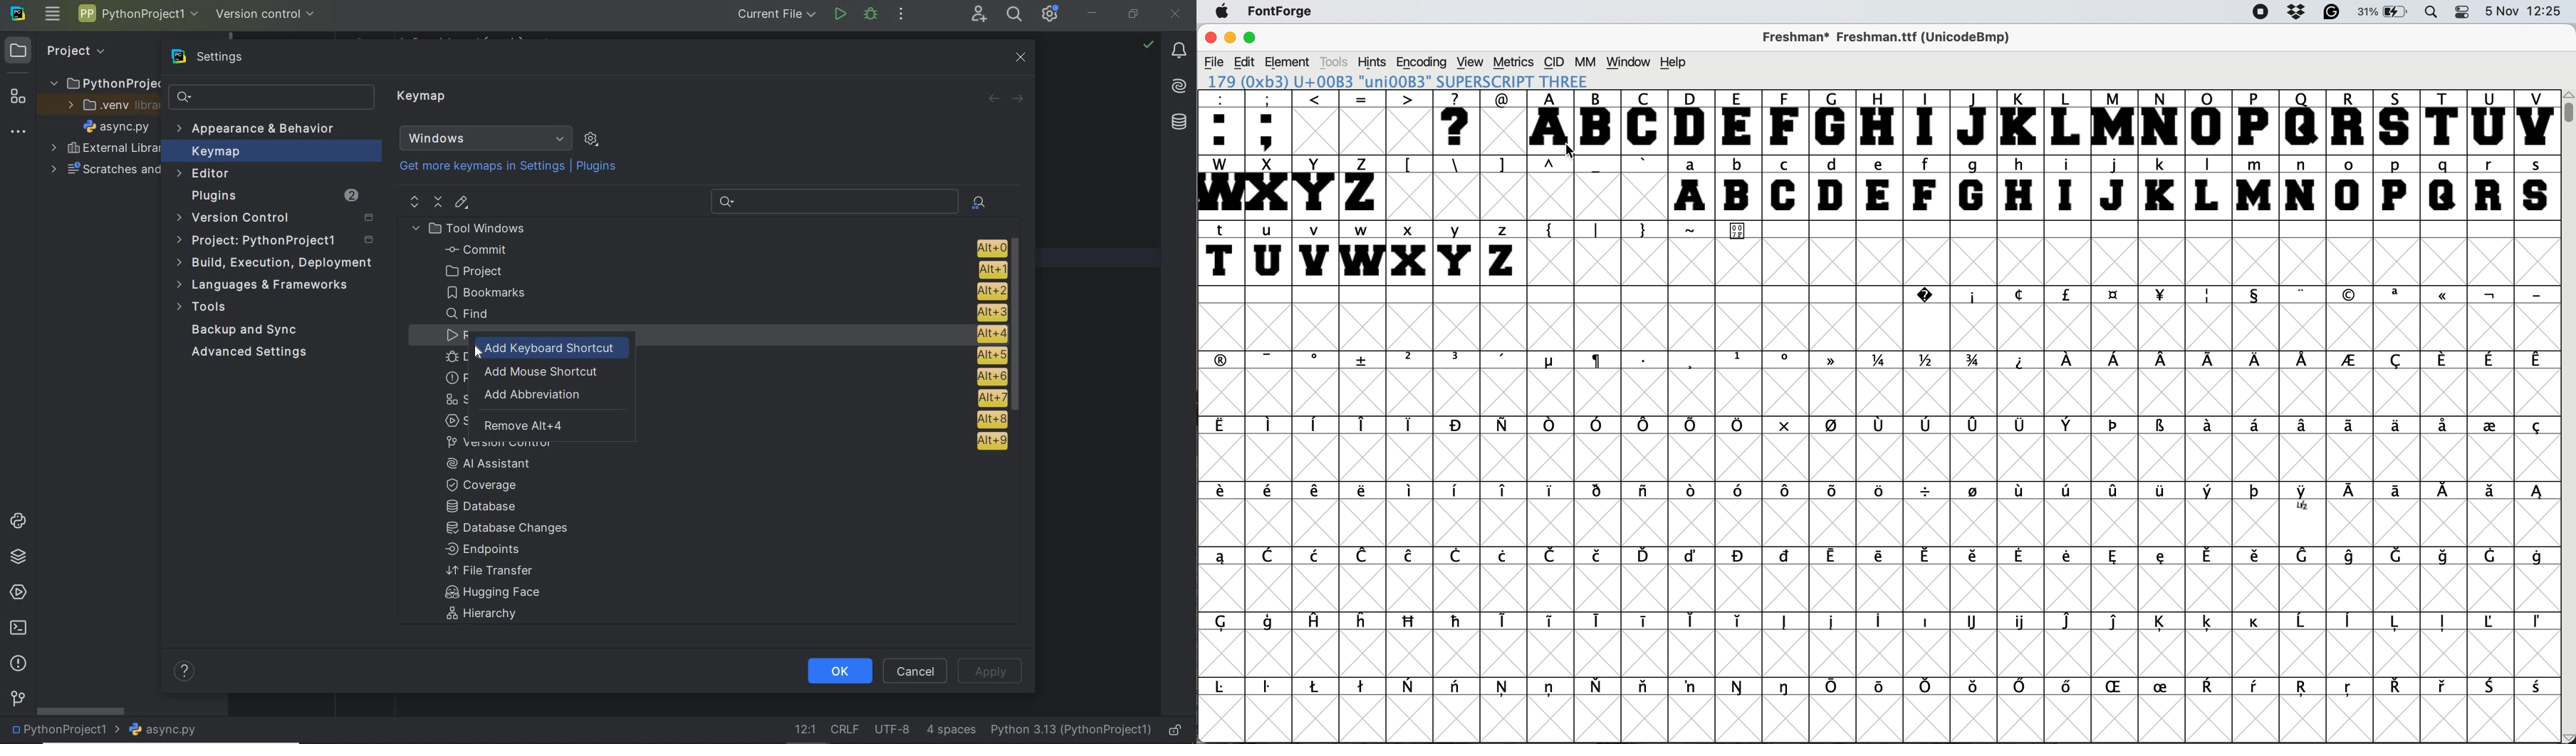  Describe the element at coordinates (2490, 424) in the screenshot. I see `symbol` at that location.